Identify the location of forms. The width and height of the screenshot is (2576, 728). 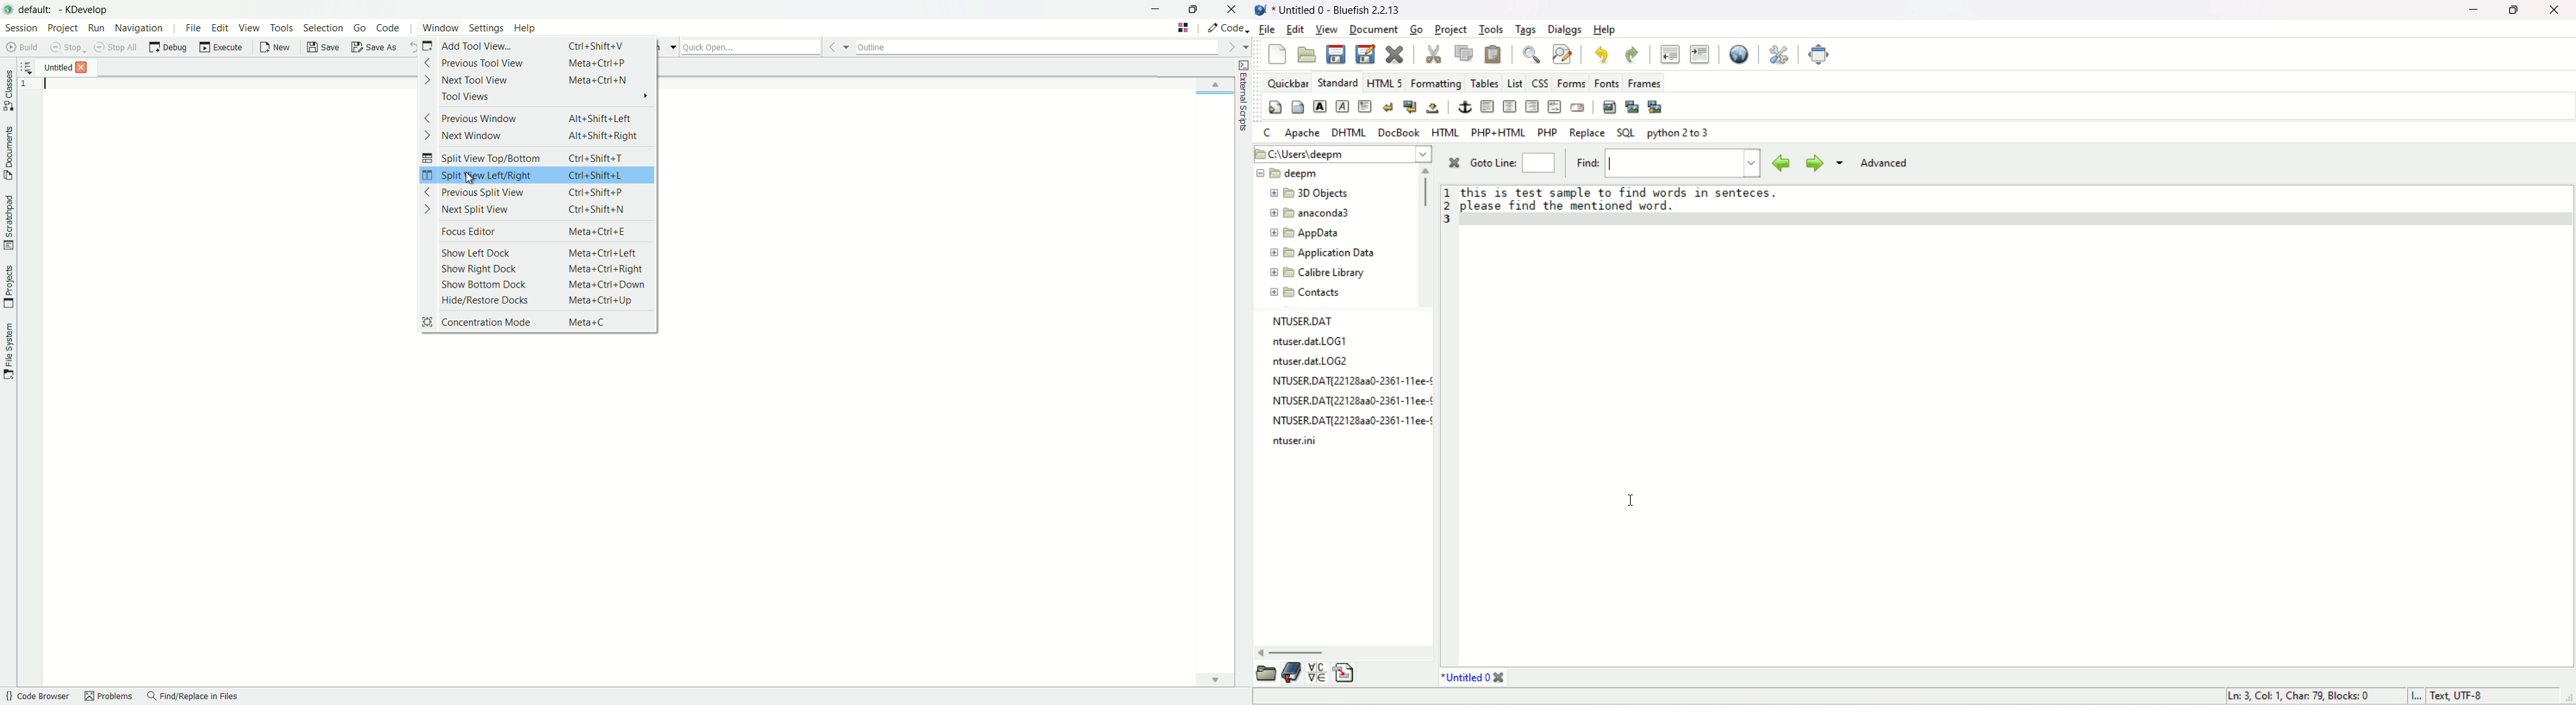
(1572, 80).